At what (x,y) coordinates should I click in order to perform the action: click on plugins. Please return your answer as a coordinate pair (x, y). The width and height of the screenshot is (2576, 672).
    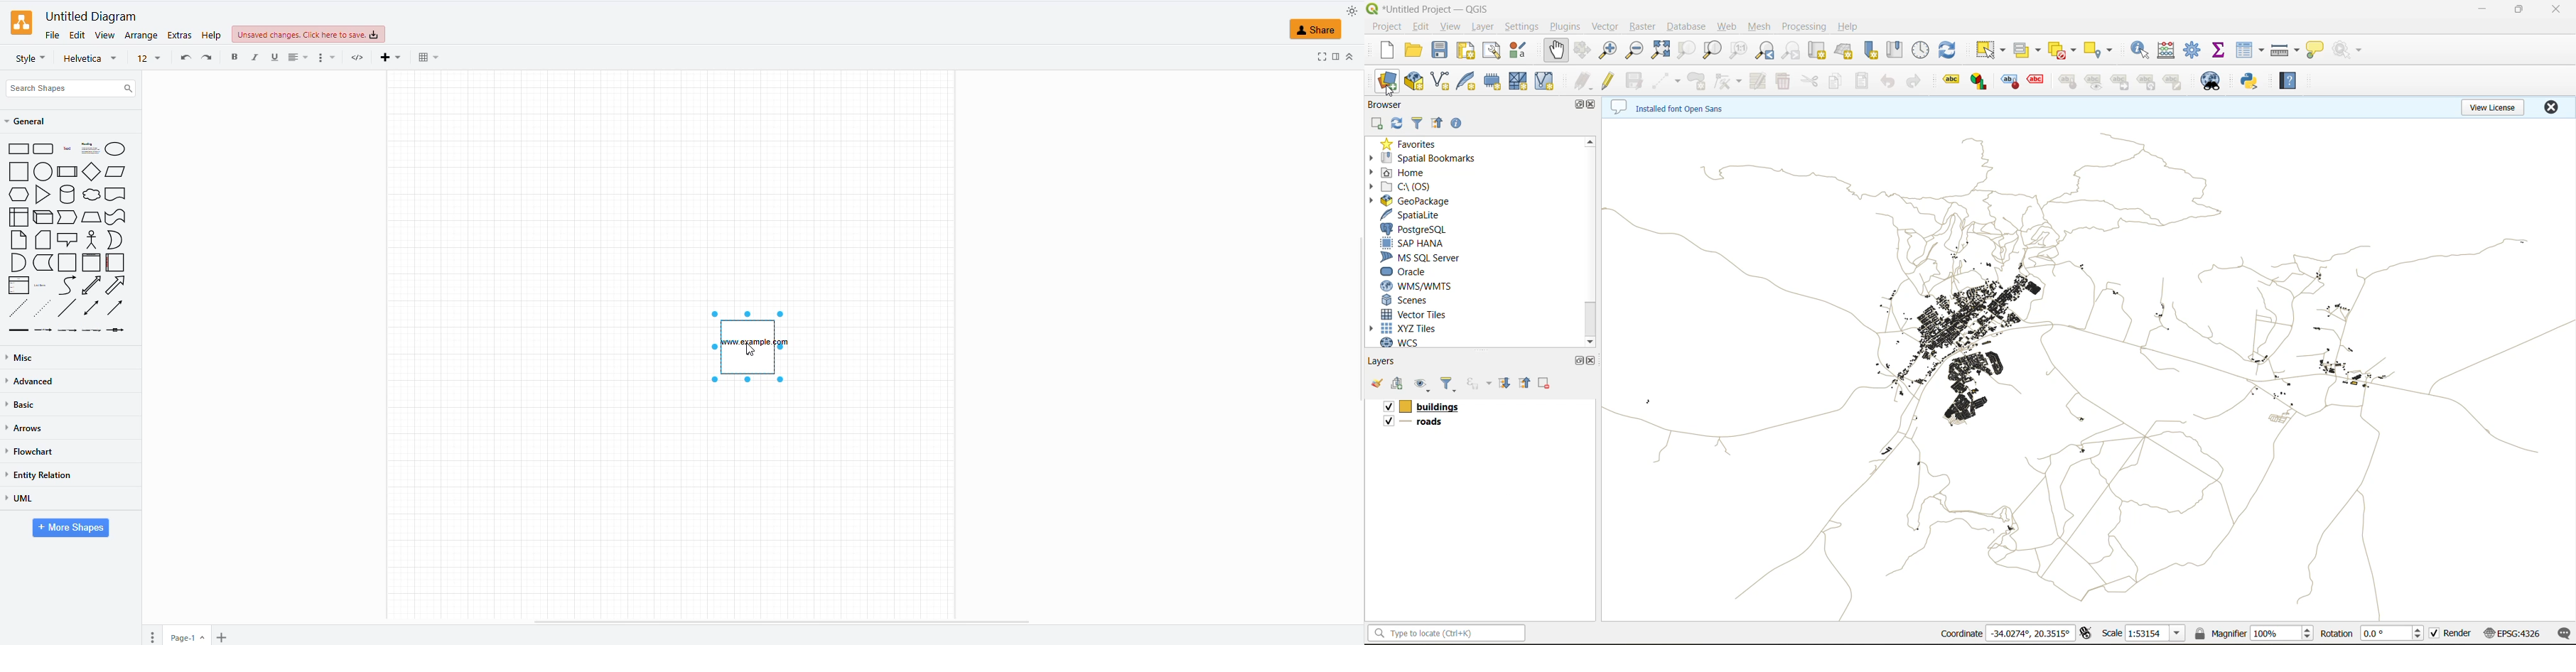
    Looking at the image, I should click on (1568, 26).